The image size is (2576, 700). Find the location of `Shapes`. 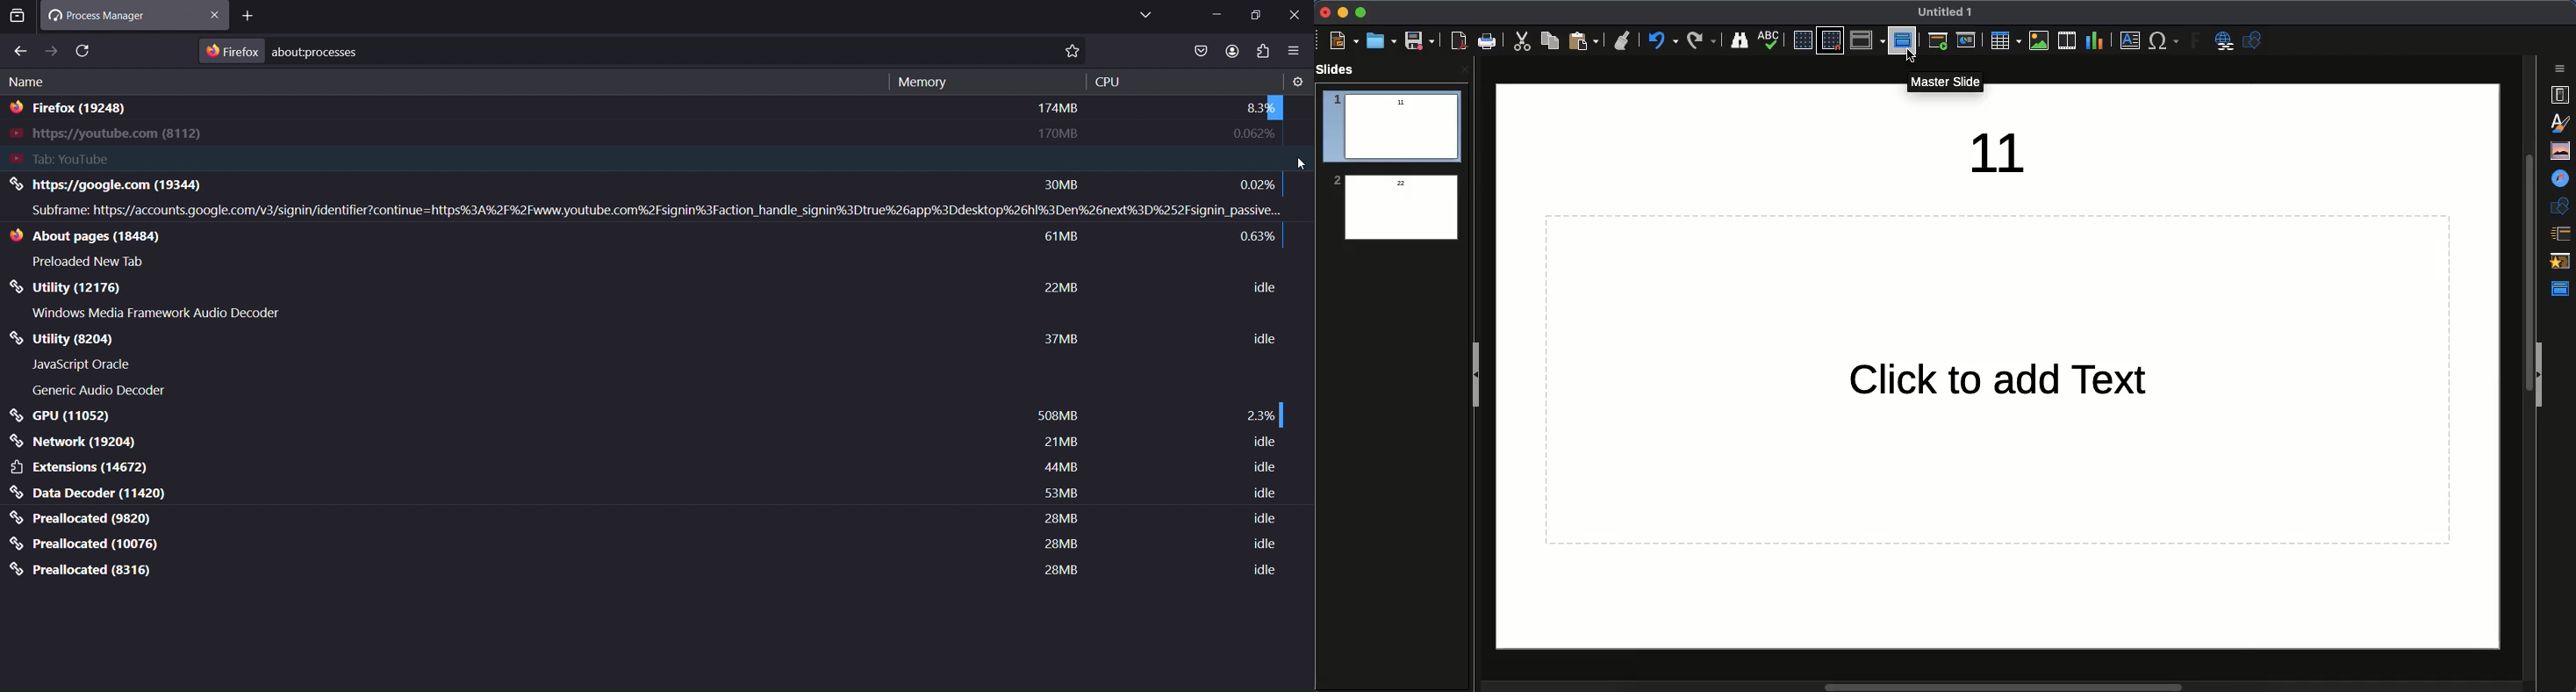

Shapes is located at coordinates (2562, 205).